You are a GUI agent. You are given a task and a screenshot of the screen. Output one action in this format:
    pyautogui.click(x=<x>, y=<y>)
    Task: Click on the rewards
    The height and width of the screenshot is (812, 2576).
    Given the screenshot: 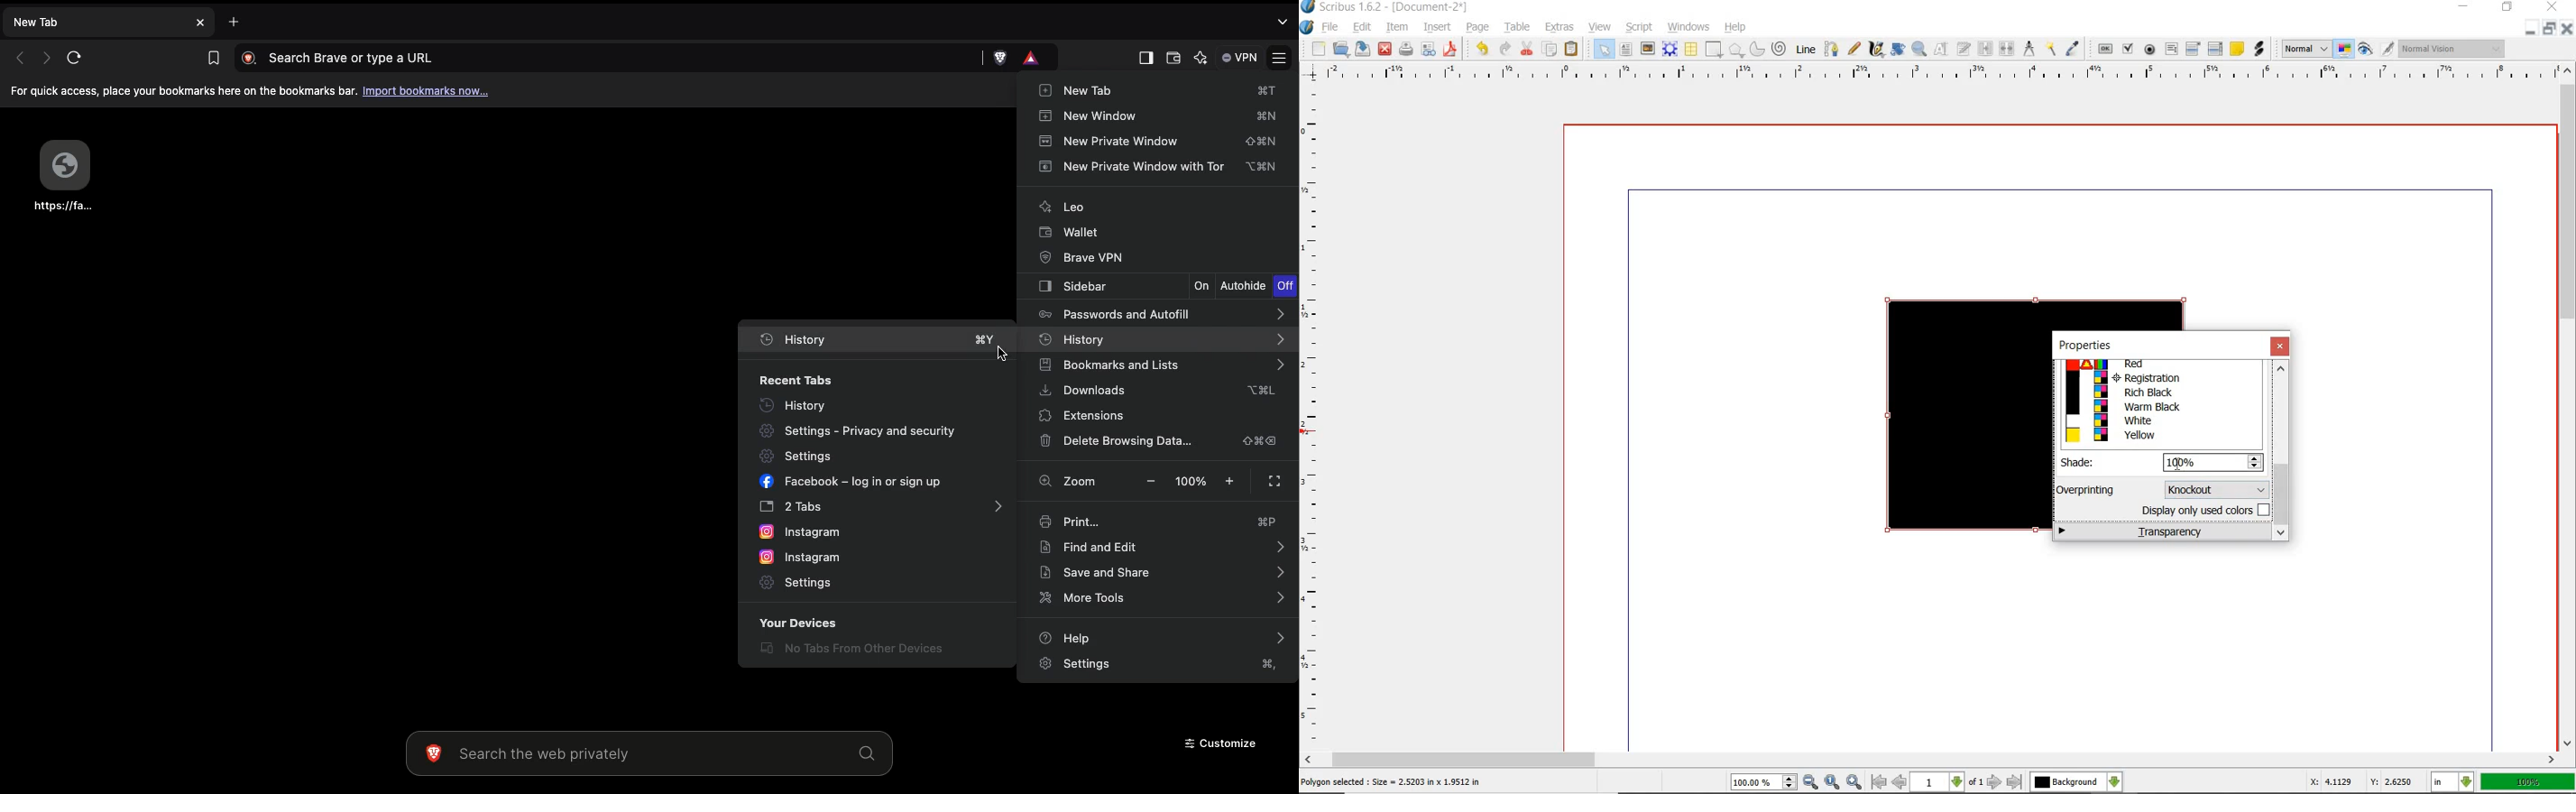 What is the action you would take?
    pyautogui.click(x=1033, y=57)
    